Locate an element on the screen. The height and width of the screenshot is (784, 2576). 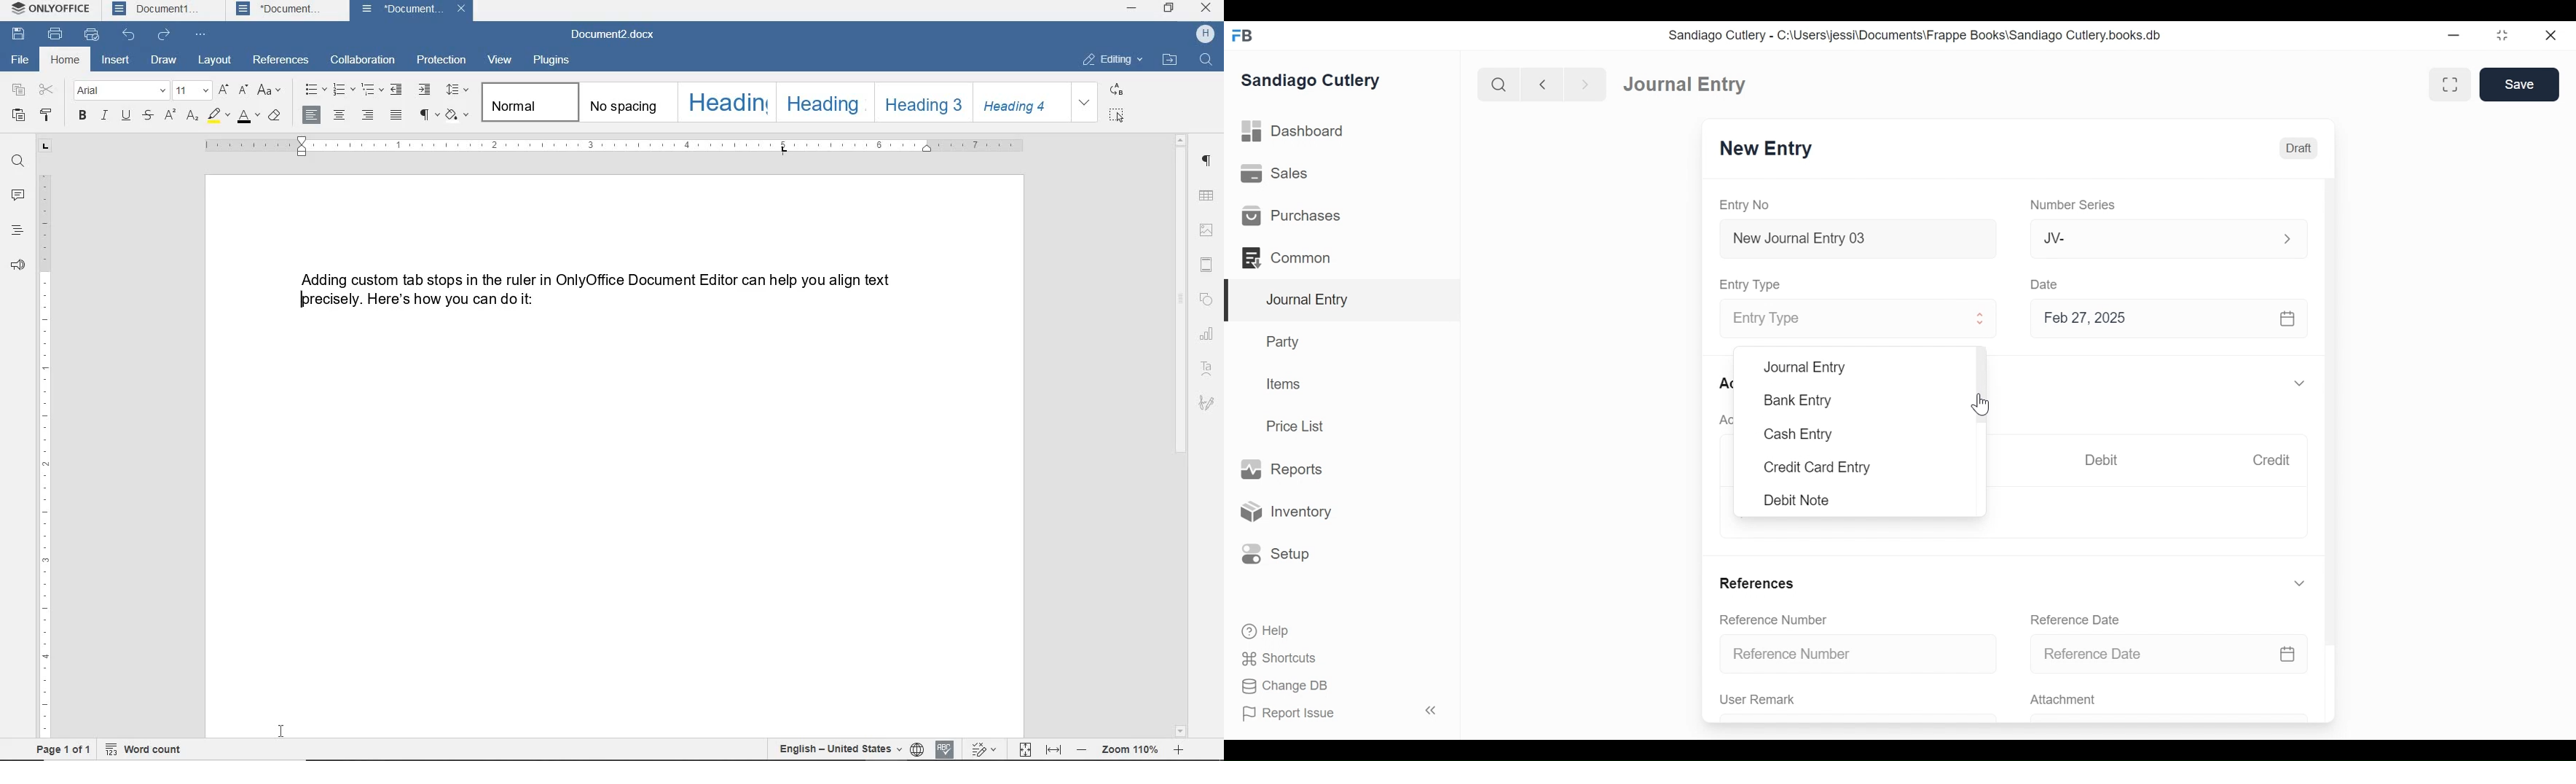
Expand is located at coordinates (2301, 583).